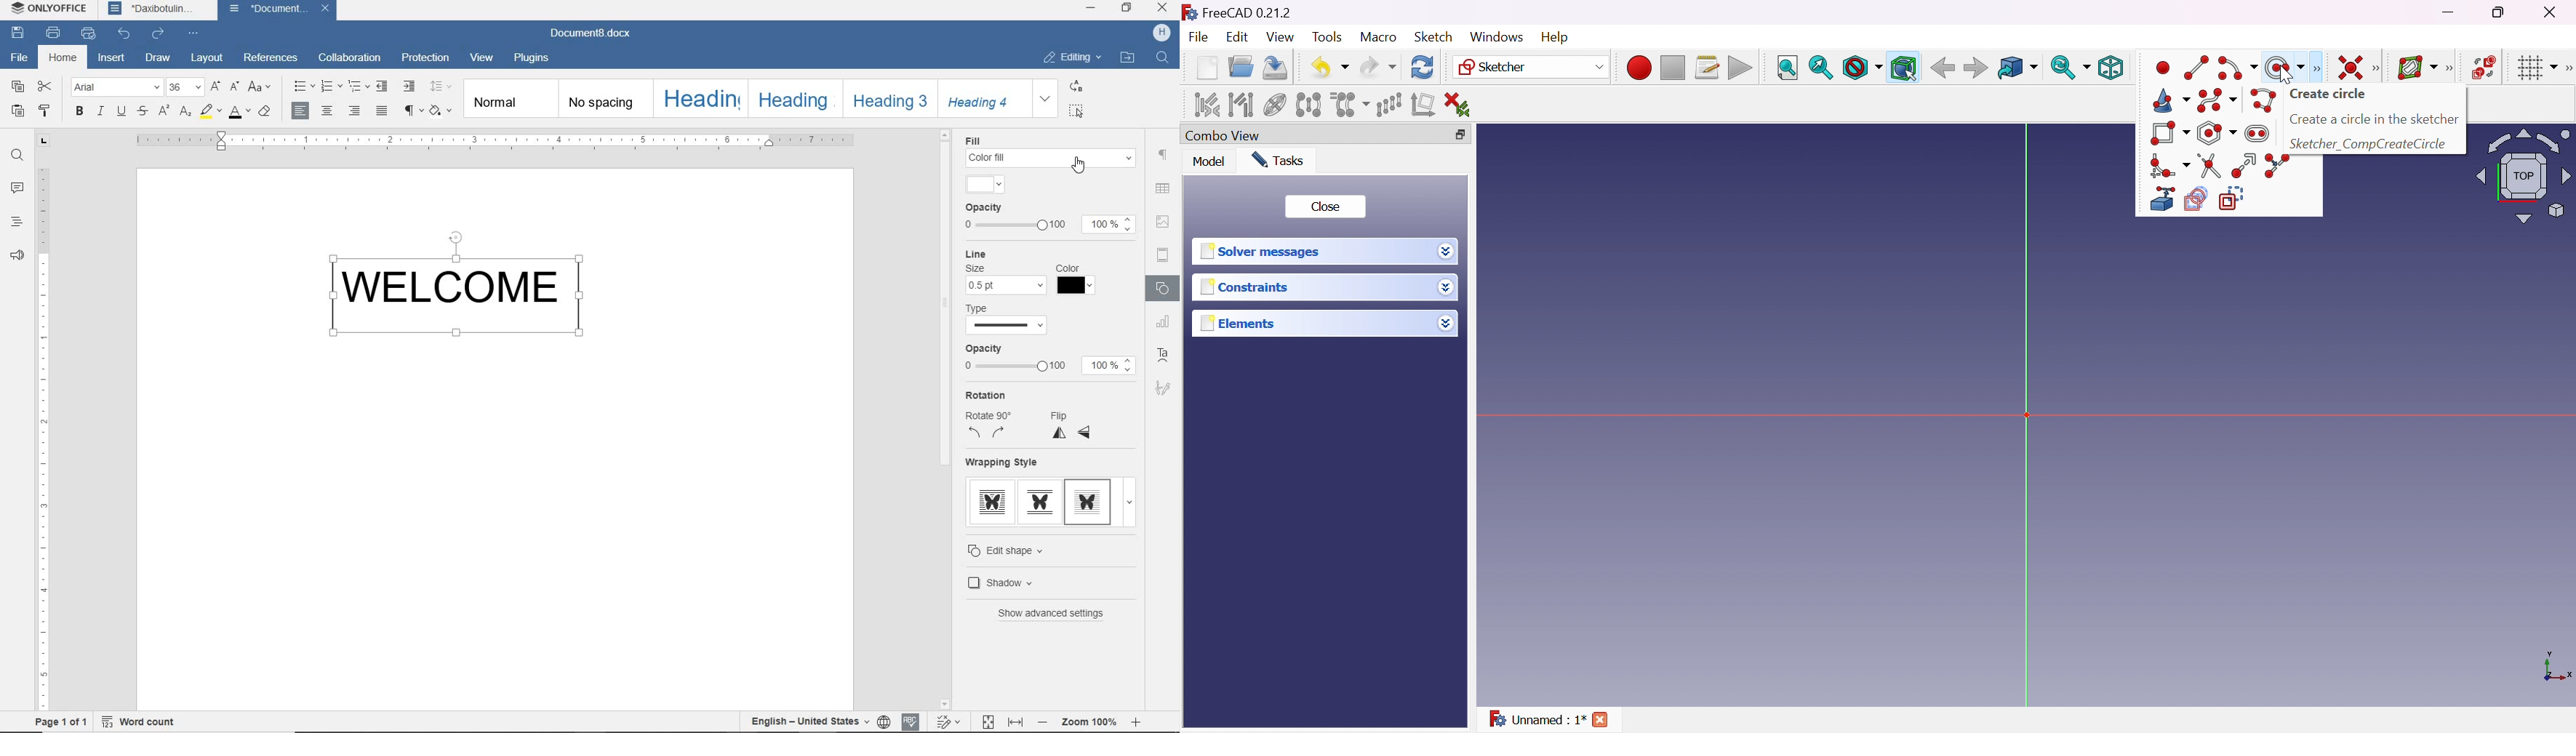  I want to click on Unnamed : 1*, so click(1536, 718).